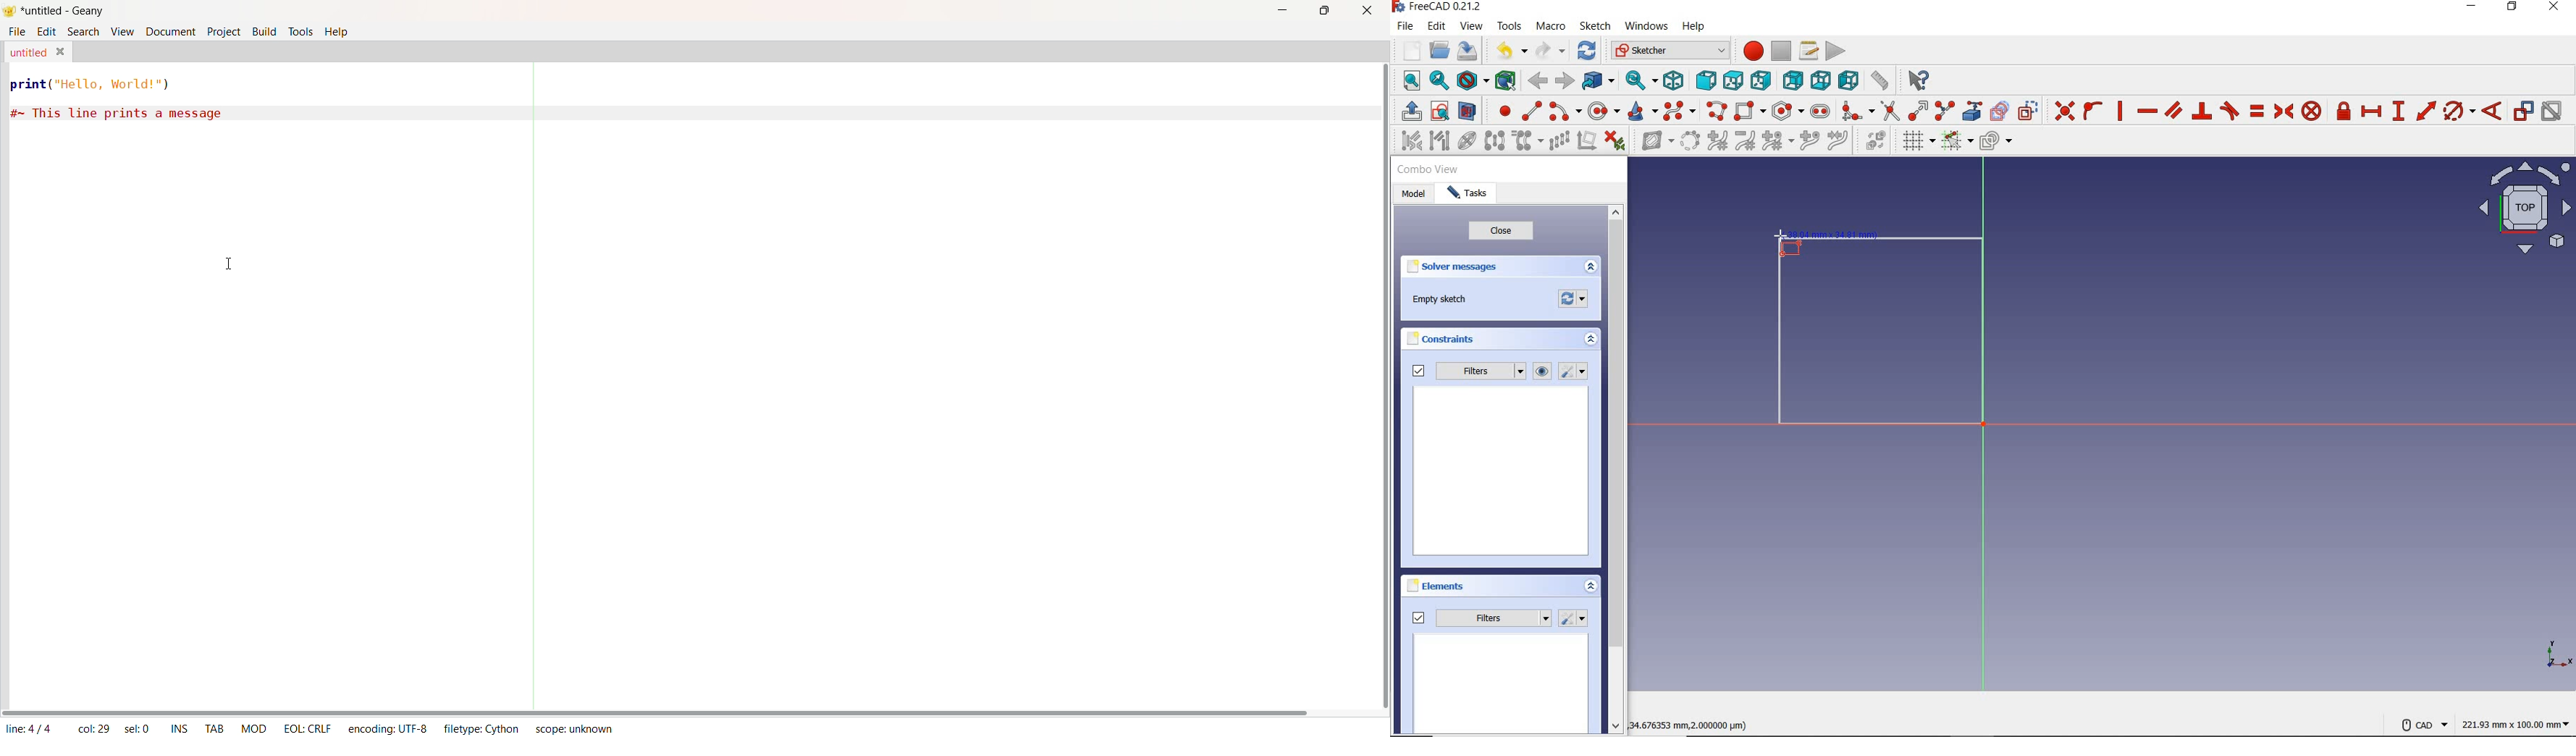 The height and width of the screenshot is (756, 2576). I want to click on create line, so click(1531, 111).